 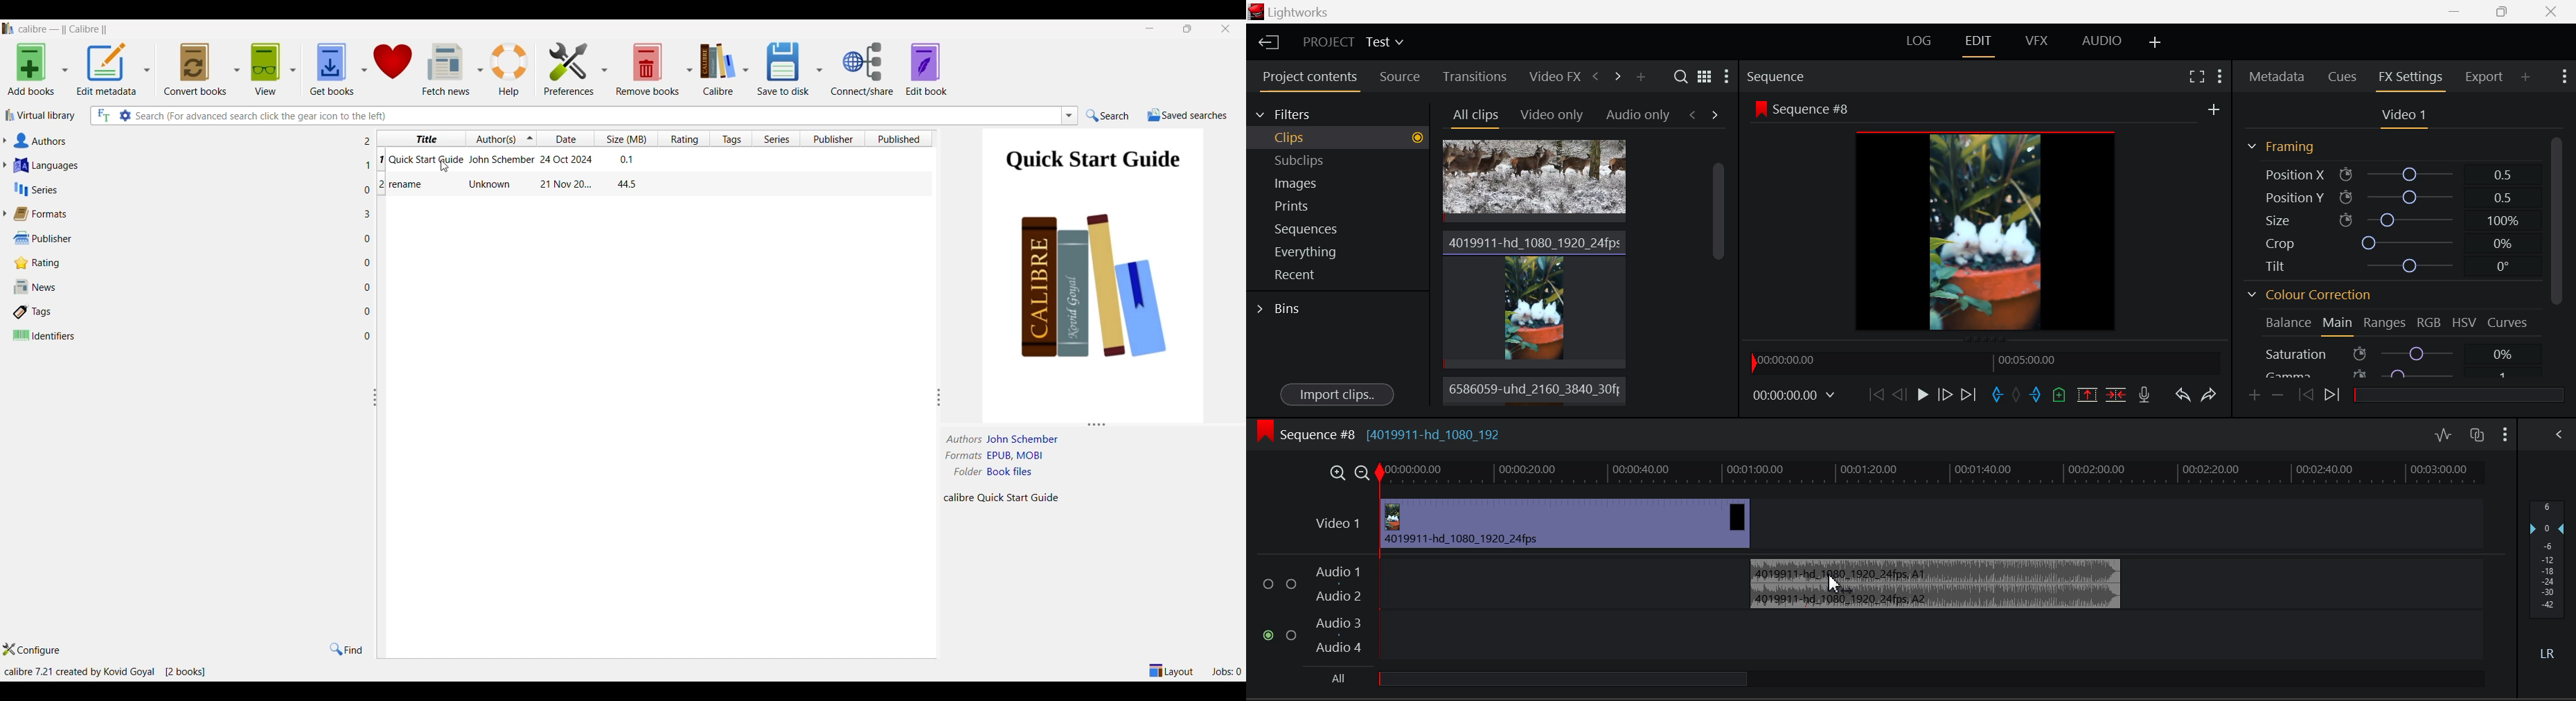 What do you see at coordinates (567, 139) in the screenshot?
I see `Date column` at bounding box center [567, 139].